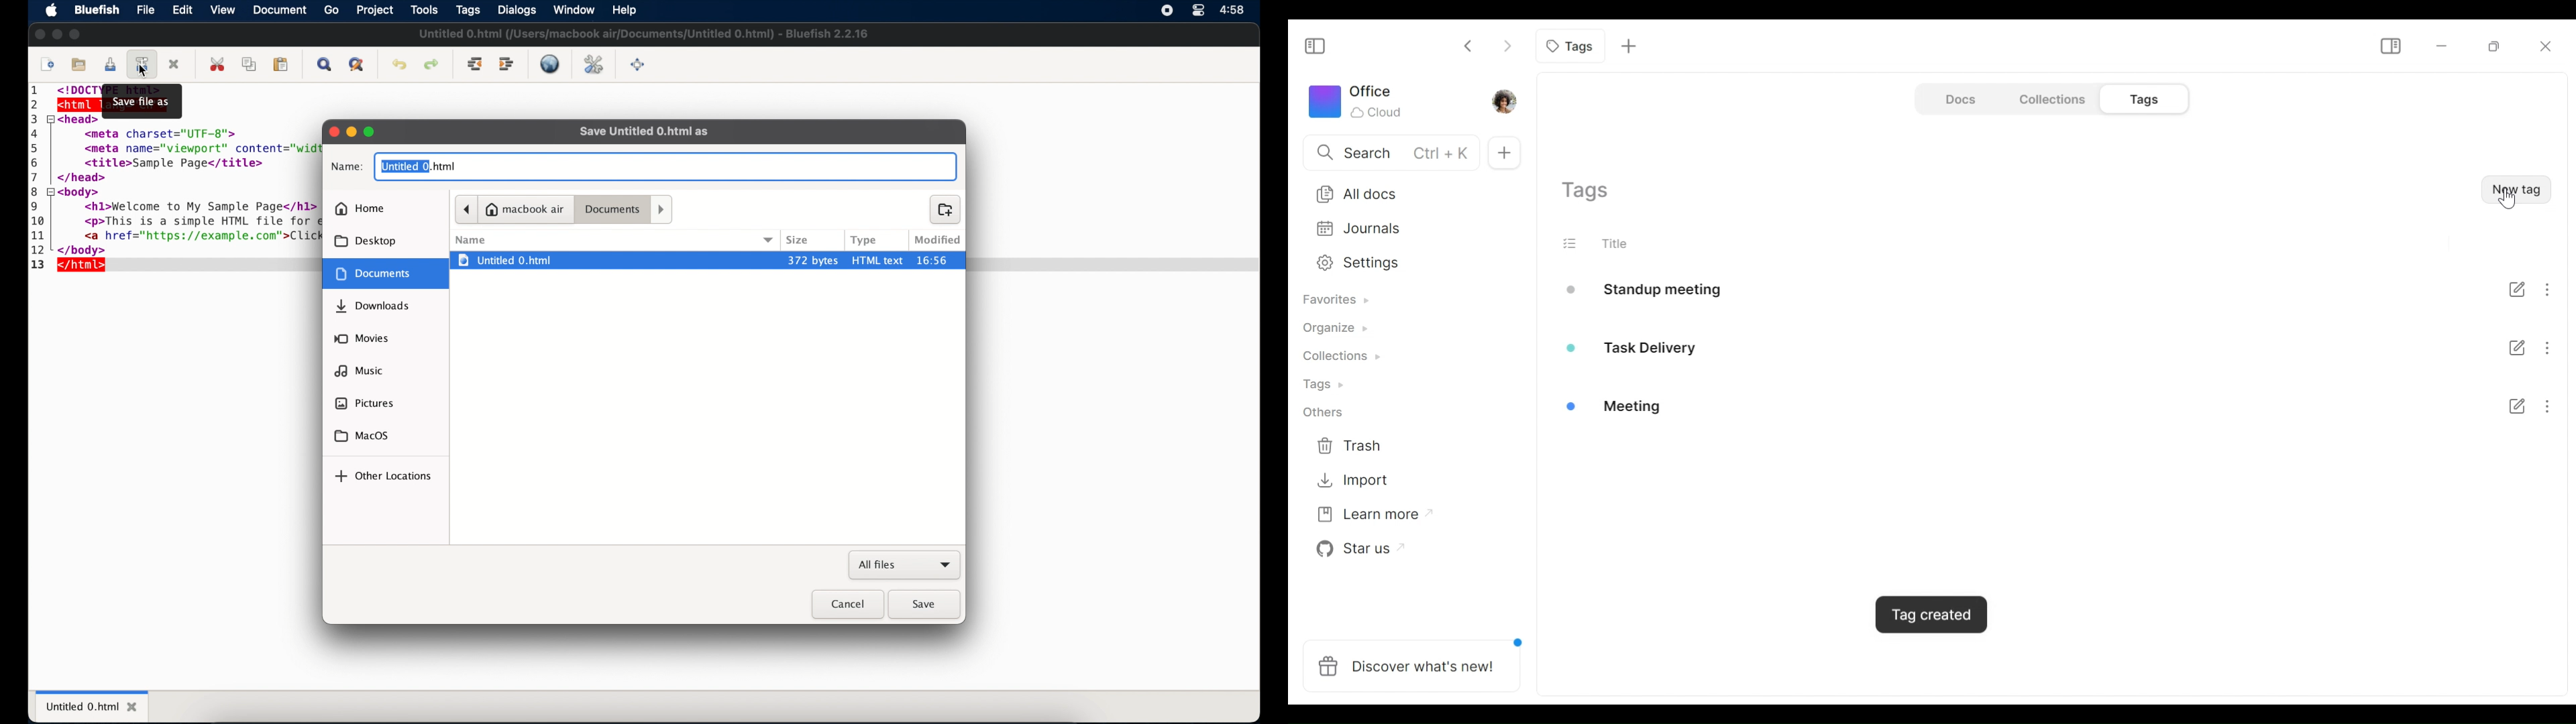  I want to click on Task delivery, so click(1639, 349).